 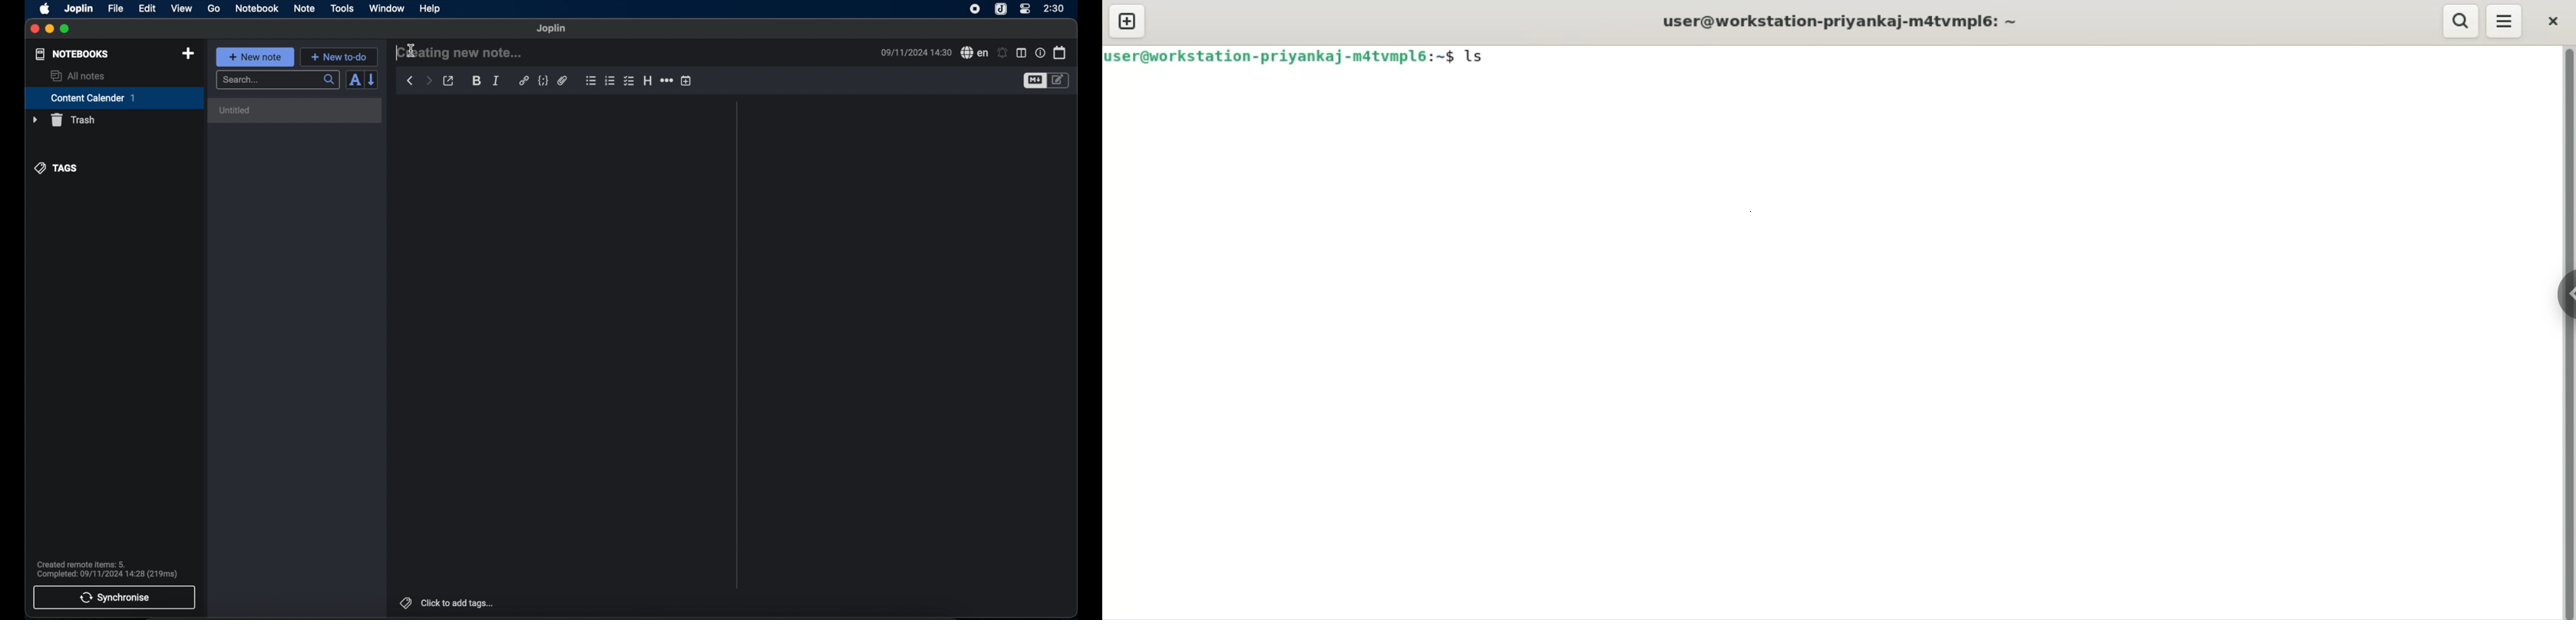 I want to click on hyperlink, so click(x=524, y=80).